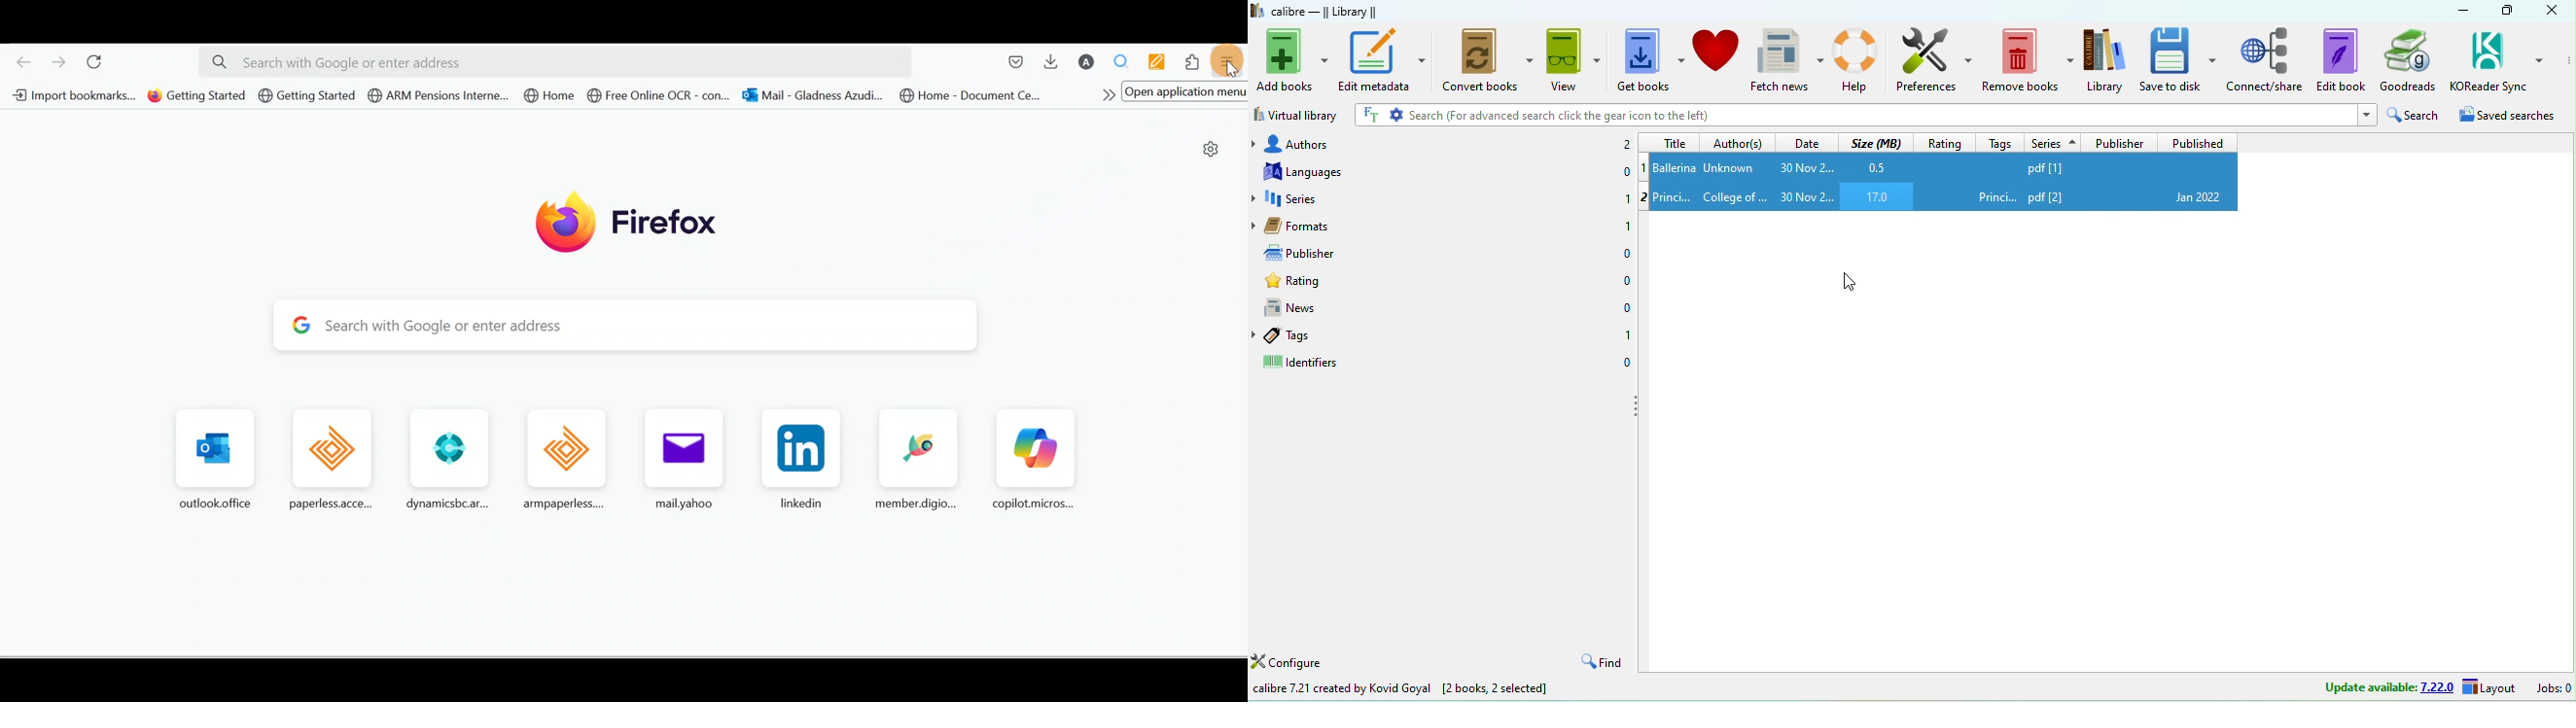 This screenshot has width=2576, height=728. Describe the element at coordinates (633, 328) in the screenshot. I see `Search bar` at that location.